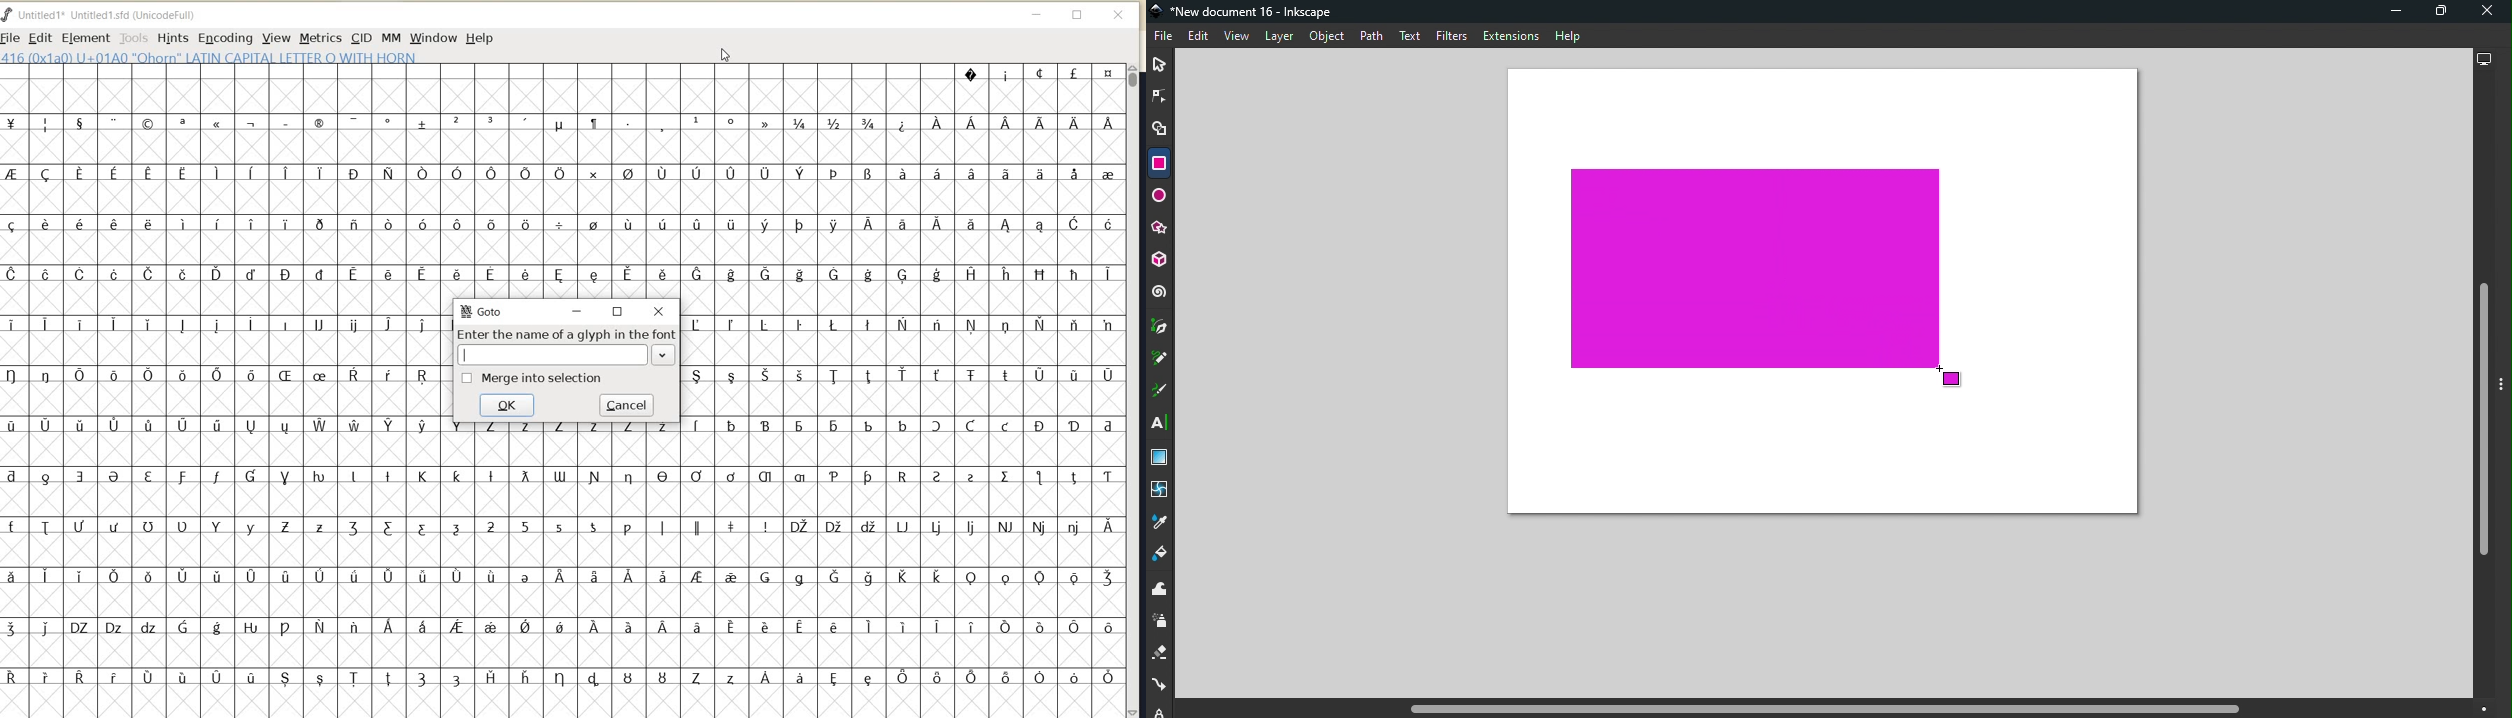  What do you see at coordinates (1163, 622) in the screenshot?
I see `Spray tool` at bounding box center [1163, 622].